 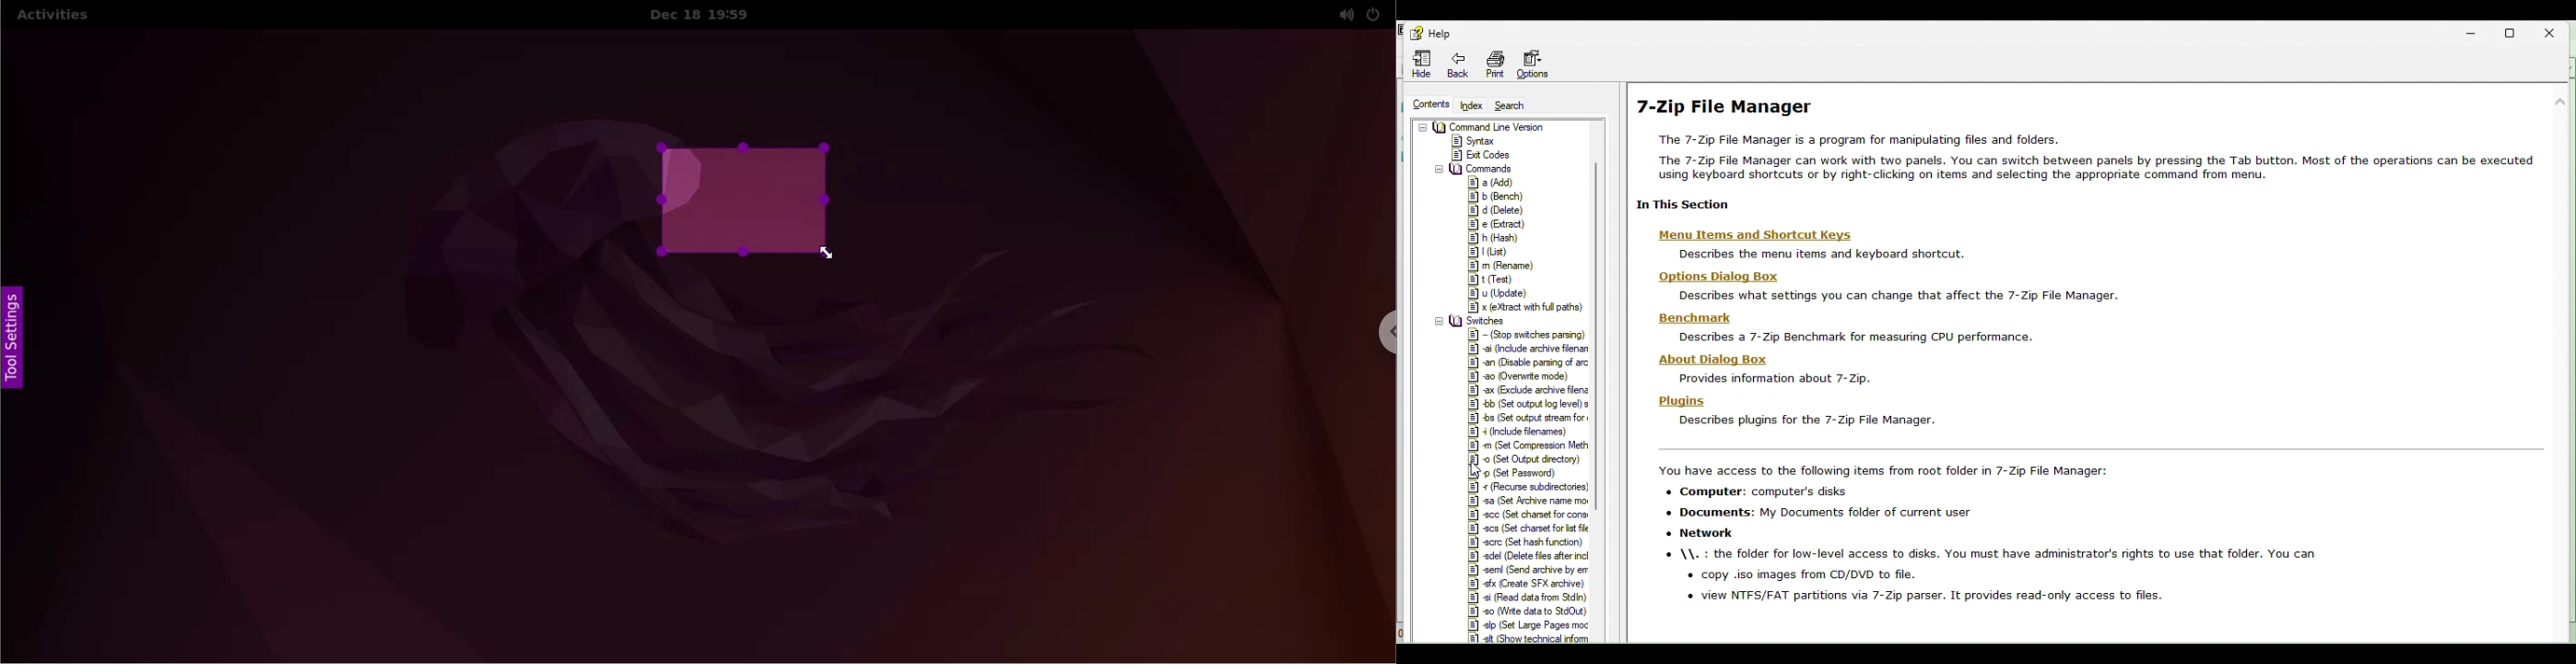 What do you see at coordinates (1515, 472) in the screenshot?
I see `Set password` at bounding box center [1515, 472].